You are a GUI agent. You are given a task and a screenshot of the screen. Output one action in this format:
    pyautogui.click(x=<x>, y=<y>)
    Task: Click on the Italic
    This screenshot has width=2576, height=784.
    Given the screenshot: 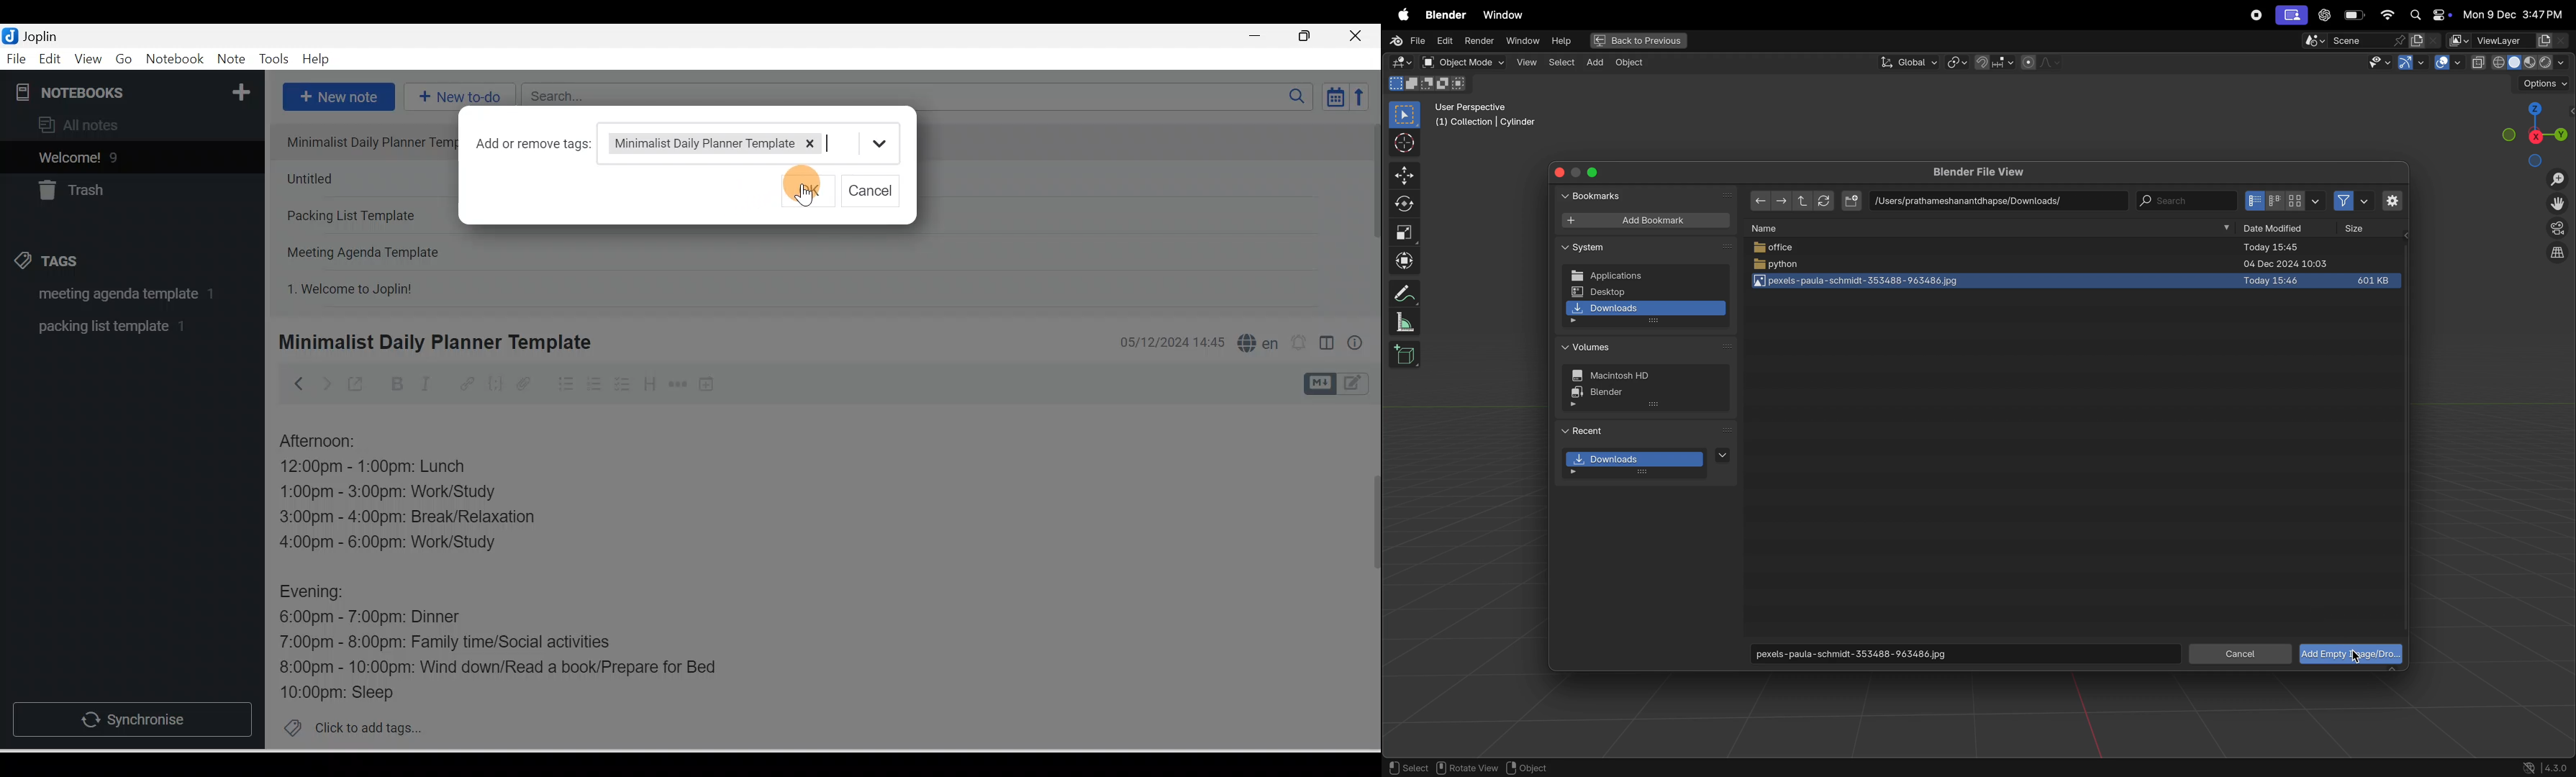 What is the action you would take?
    pyautogui.click(x=428, y=386)
    